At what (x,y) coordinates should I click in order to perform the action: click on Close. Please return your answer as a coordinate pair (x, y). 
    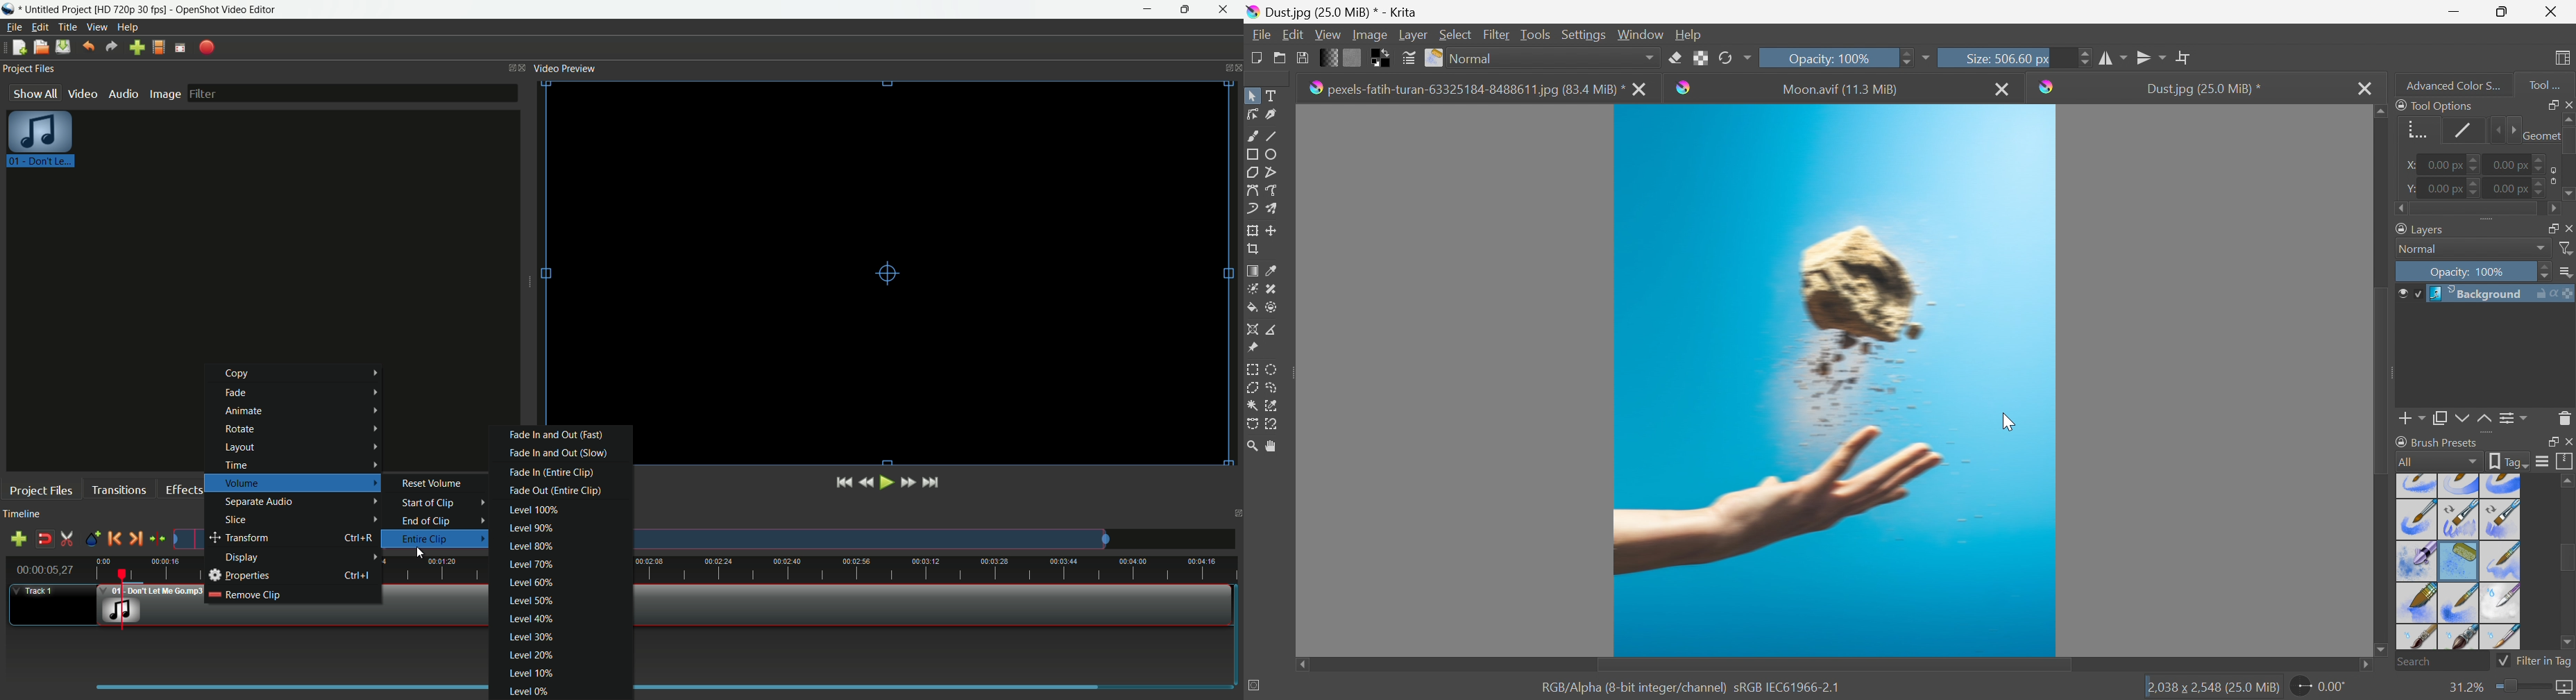
    Looking at the image, I should click on (2568, 103).